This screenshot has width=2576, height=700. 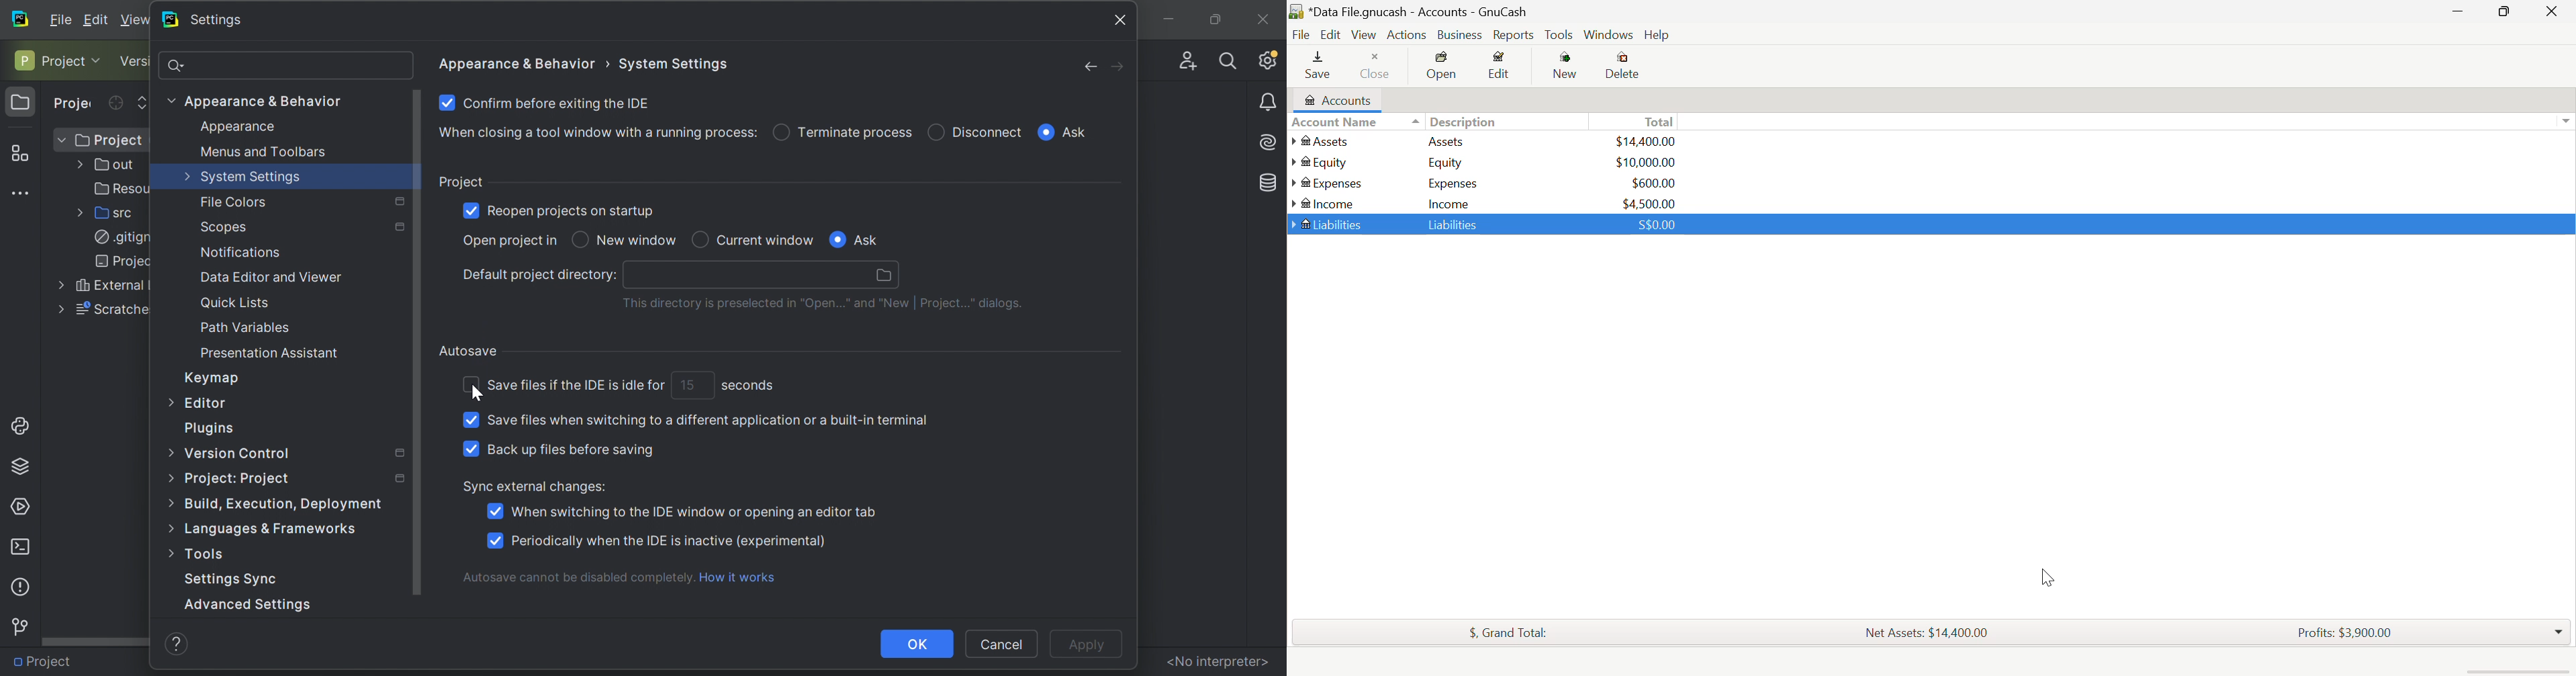 What do you see at coordinates (1342, 100) in the screenshot?
I see `Accounts Tab Open` at bounding box center [1342, 100].